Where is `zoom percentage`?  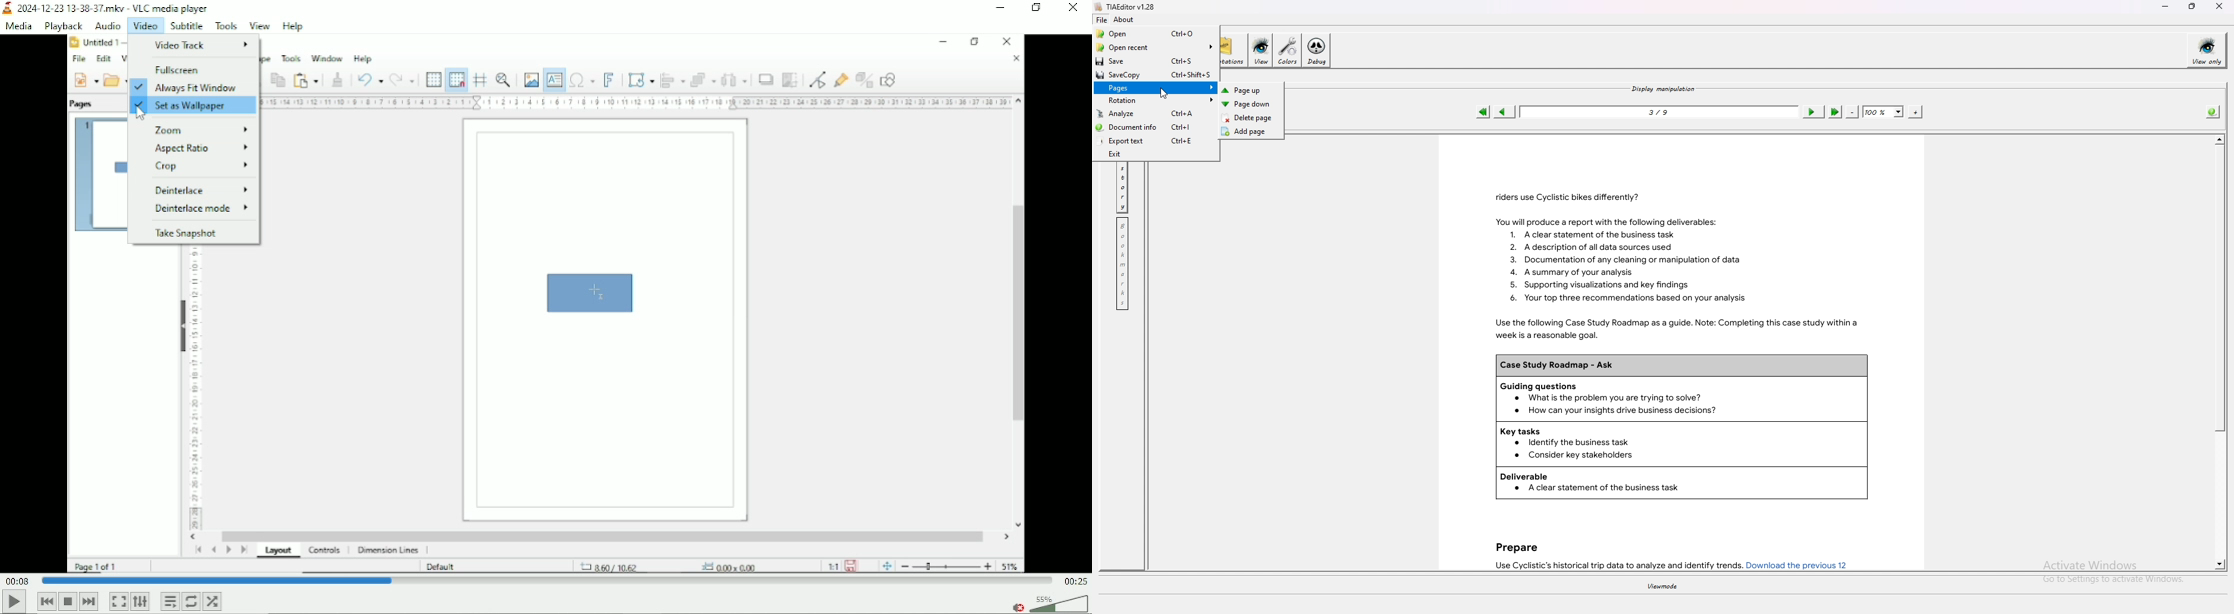 zoom percentage is located at coordinates (1883, 112).